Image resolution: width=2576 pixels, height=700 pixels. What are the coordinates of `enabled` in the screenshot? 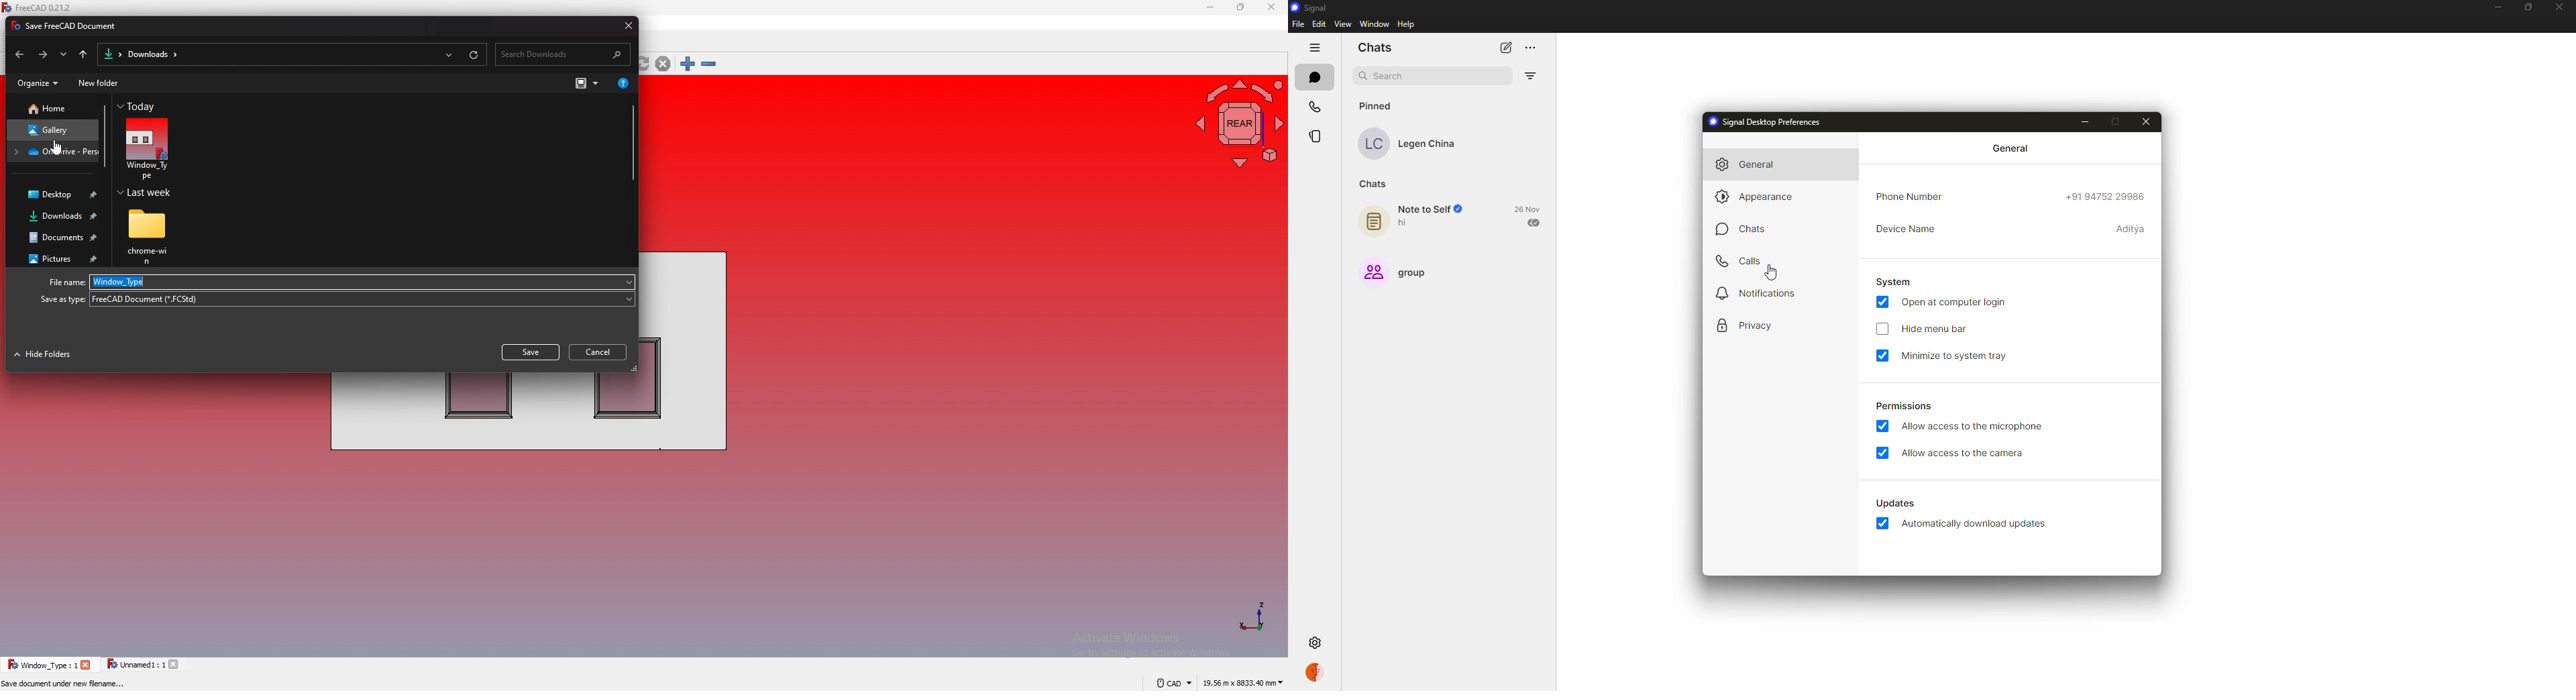 It's located at (1882, 451).